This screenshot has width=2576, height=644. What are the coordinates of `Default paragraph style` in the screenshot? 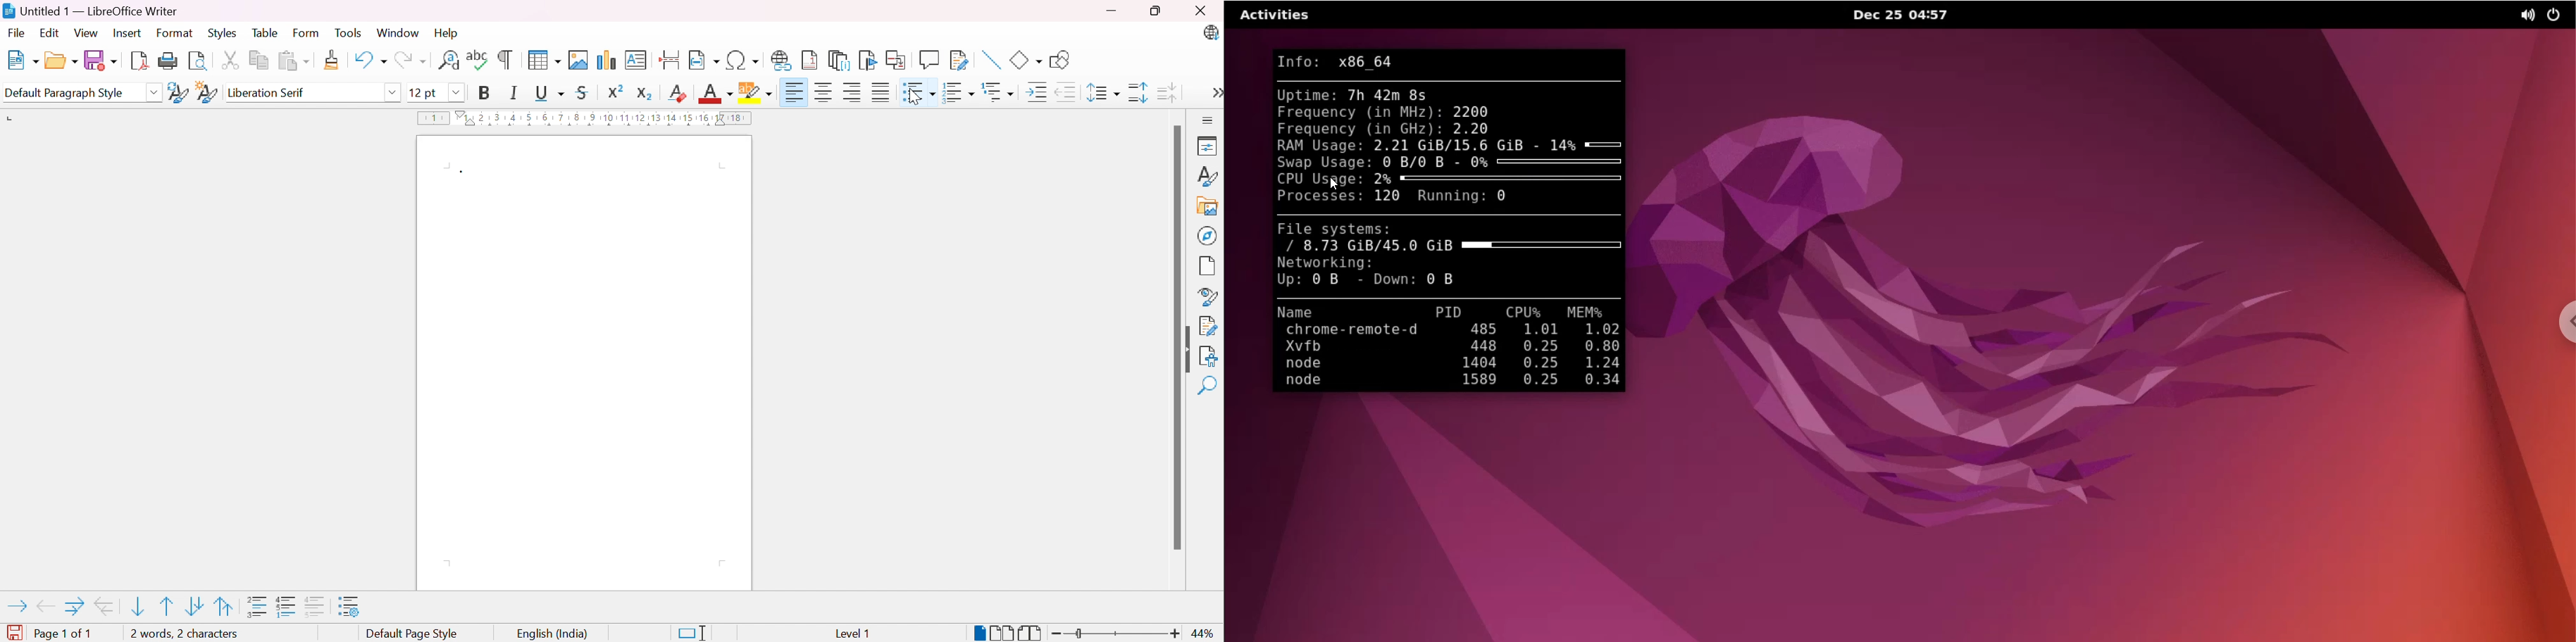 It's located at (67, 94).